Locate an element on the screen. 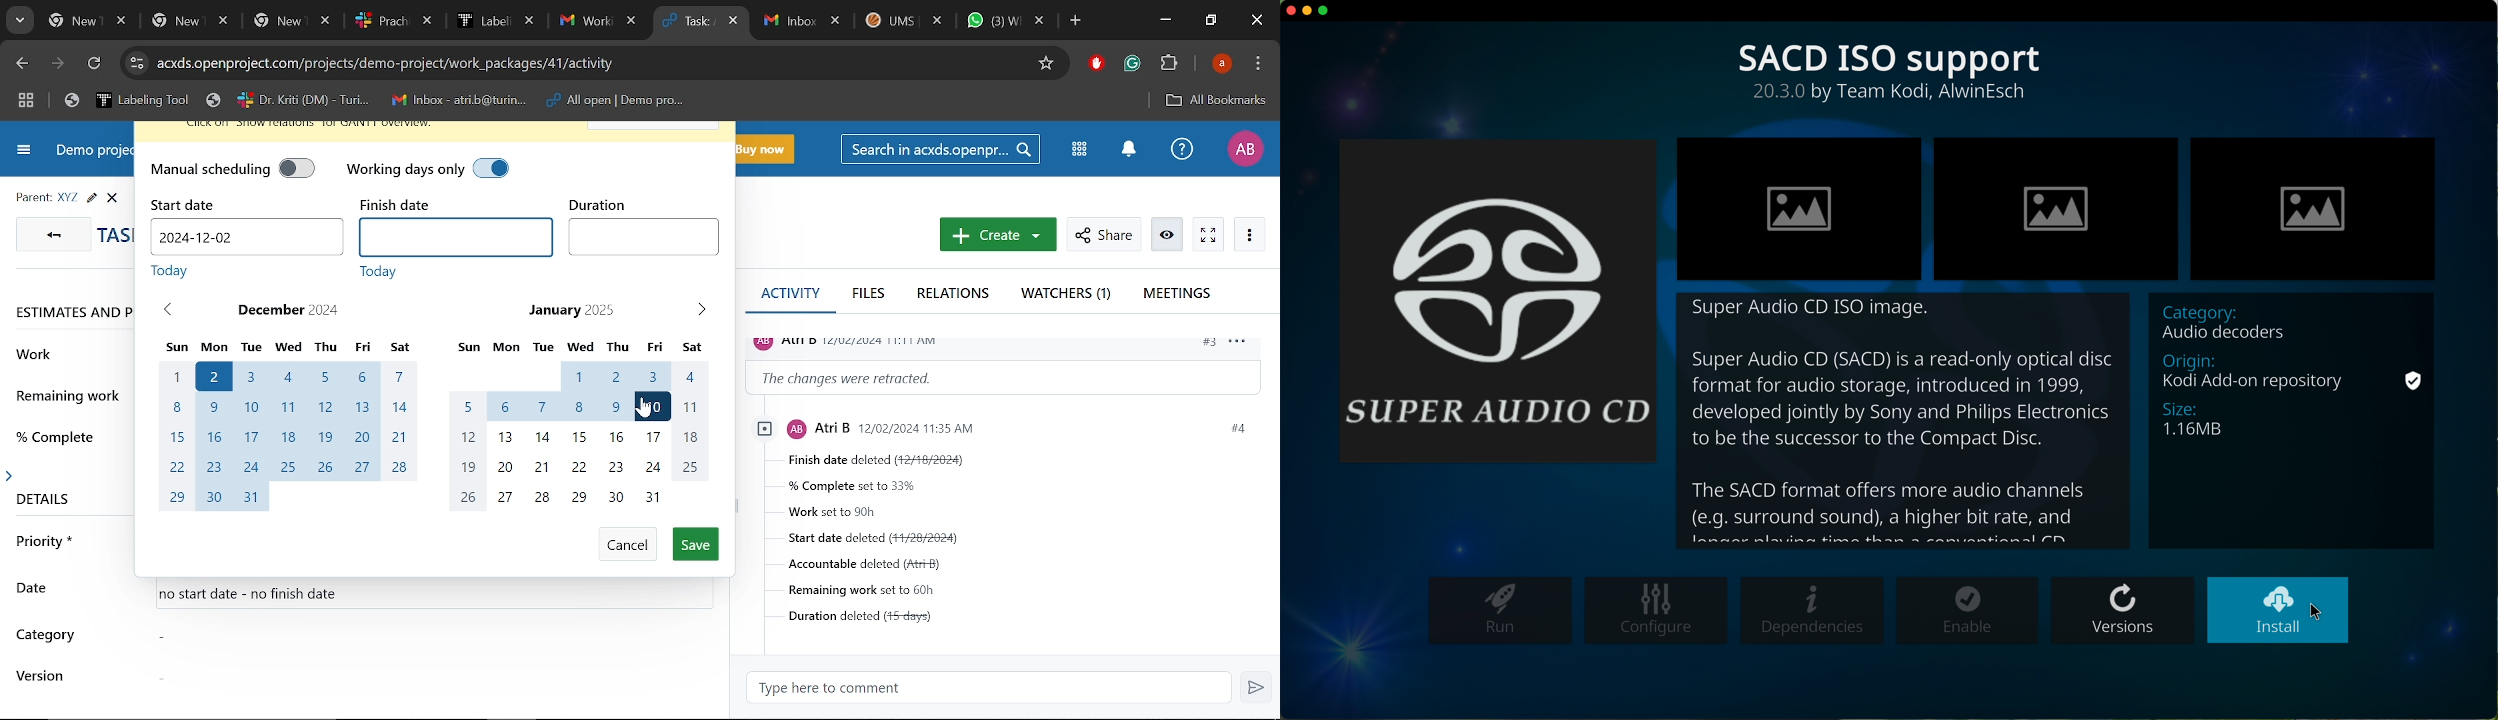  Change information is located at coordinates (1006, 377).